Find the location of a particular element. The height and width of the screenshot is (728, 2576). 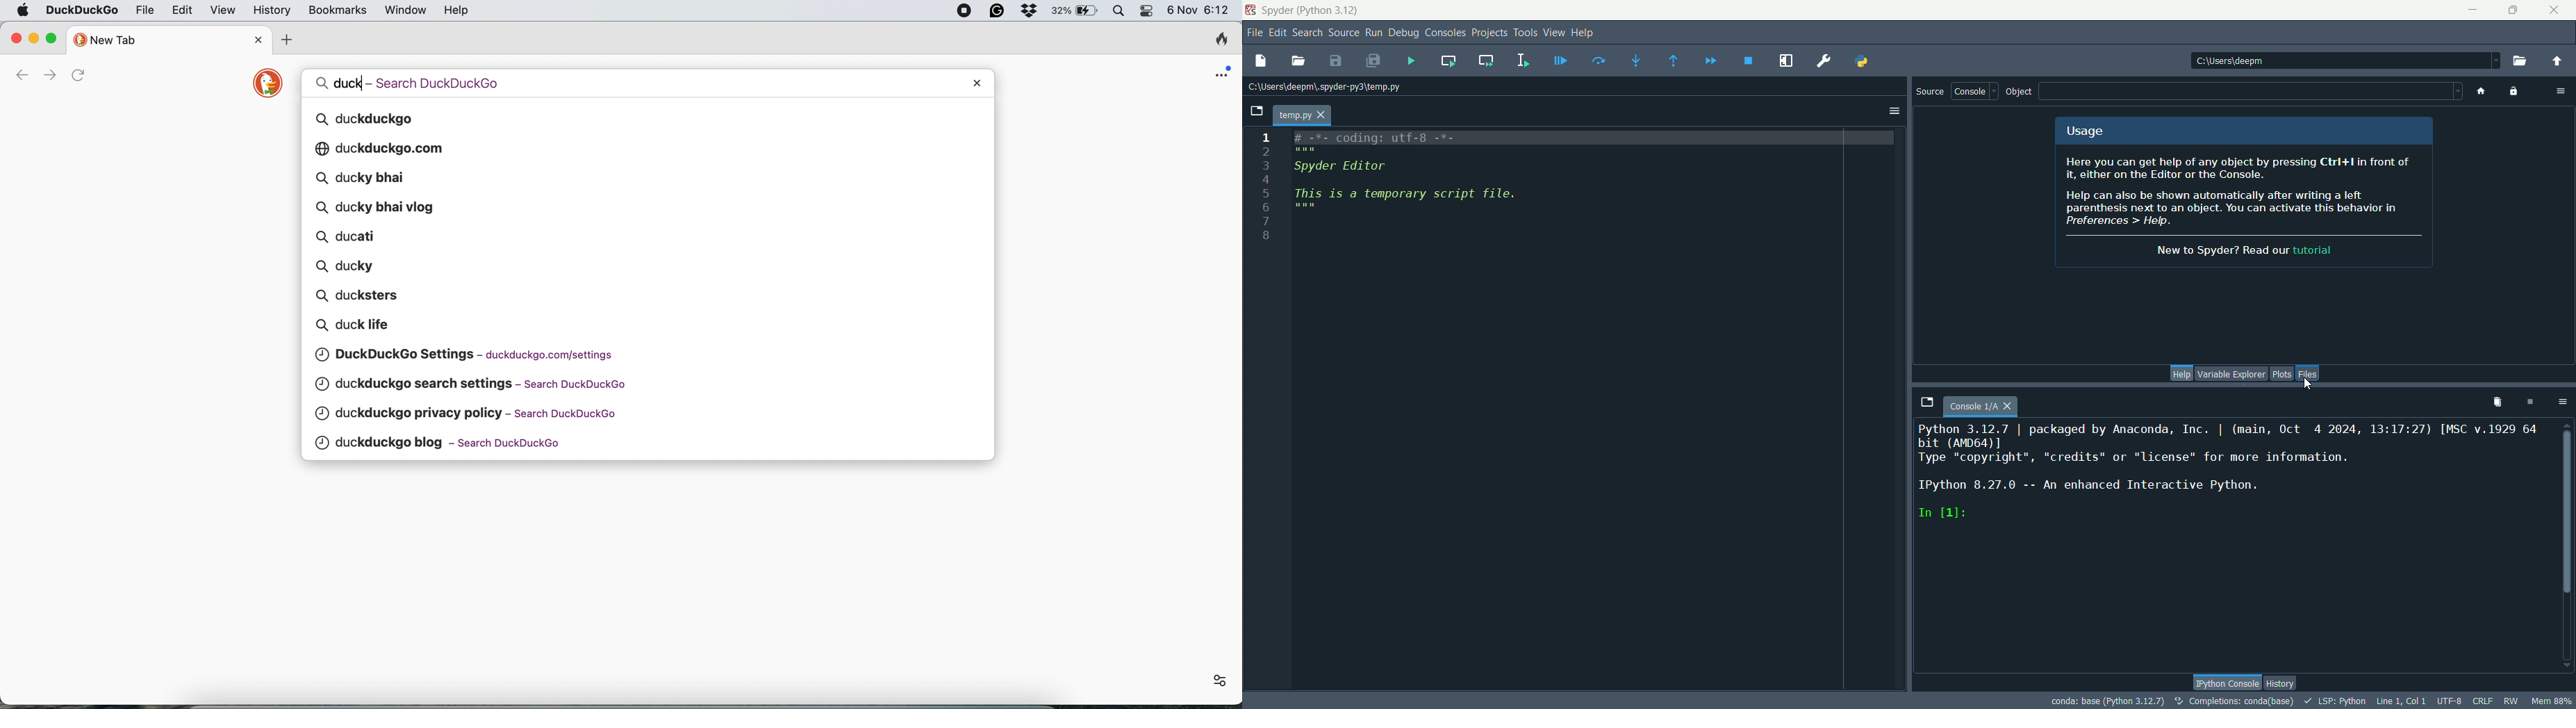

lock is located at coordinates (2512, 90).